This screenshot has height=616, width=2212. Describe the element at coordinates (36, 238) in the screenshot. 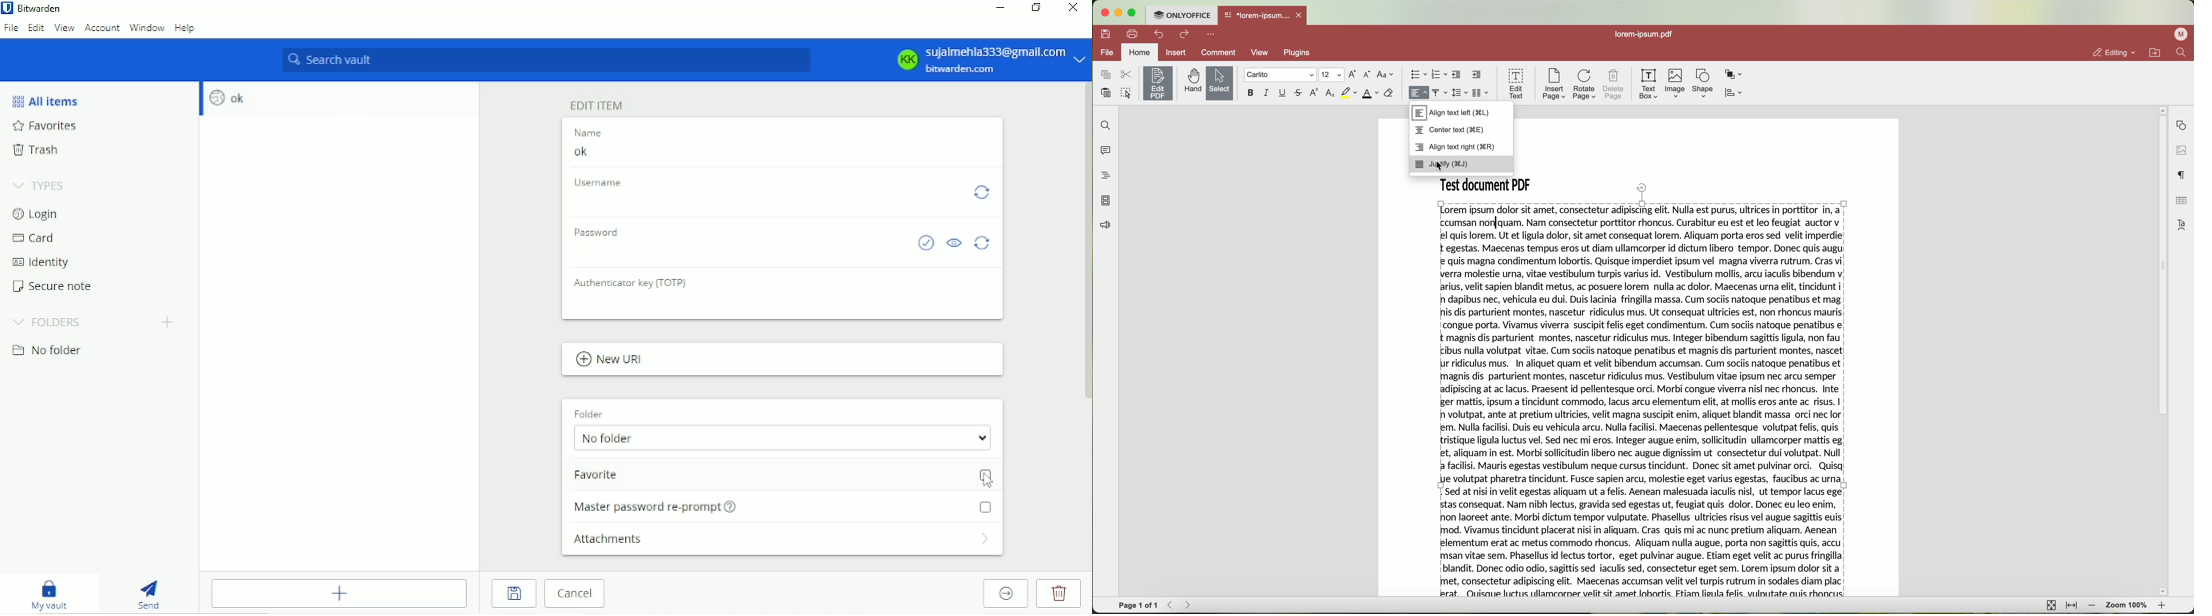

I see `Card ` at that location.